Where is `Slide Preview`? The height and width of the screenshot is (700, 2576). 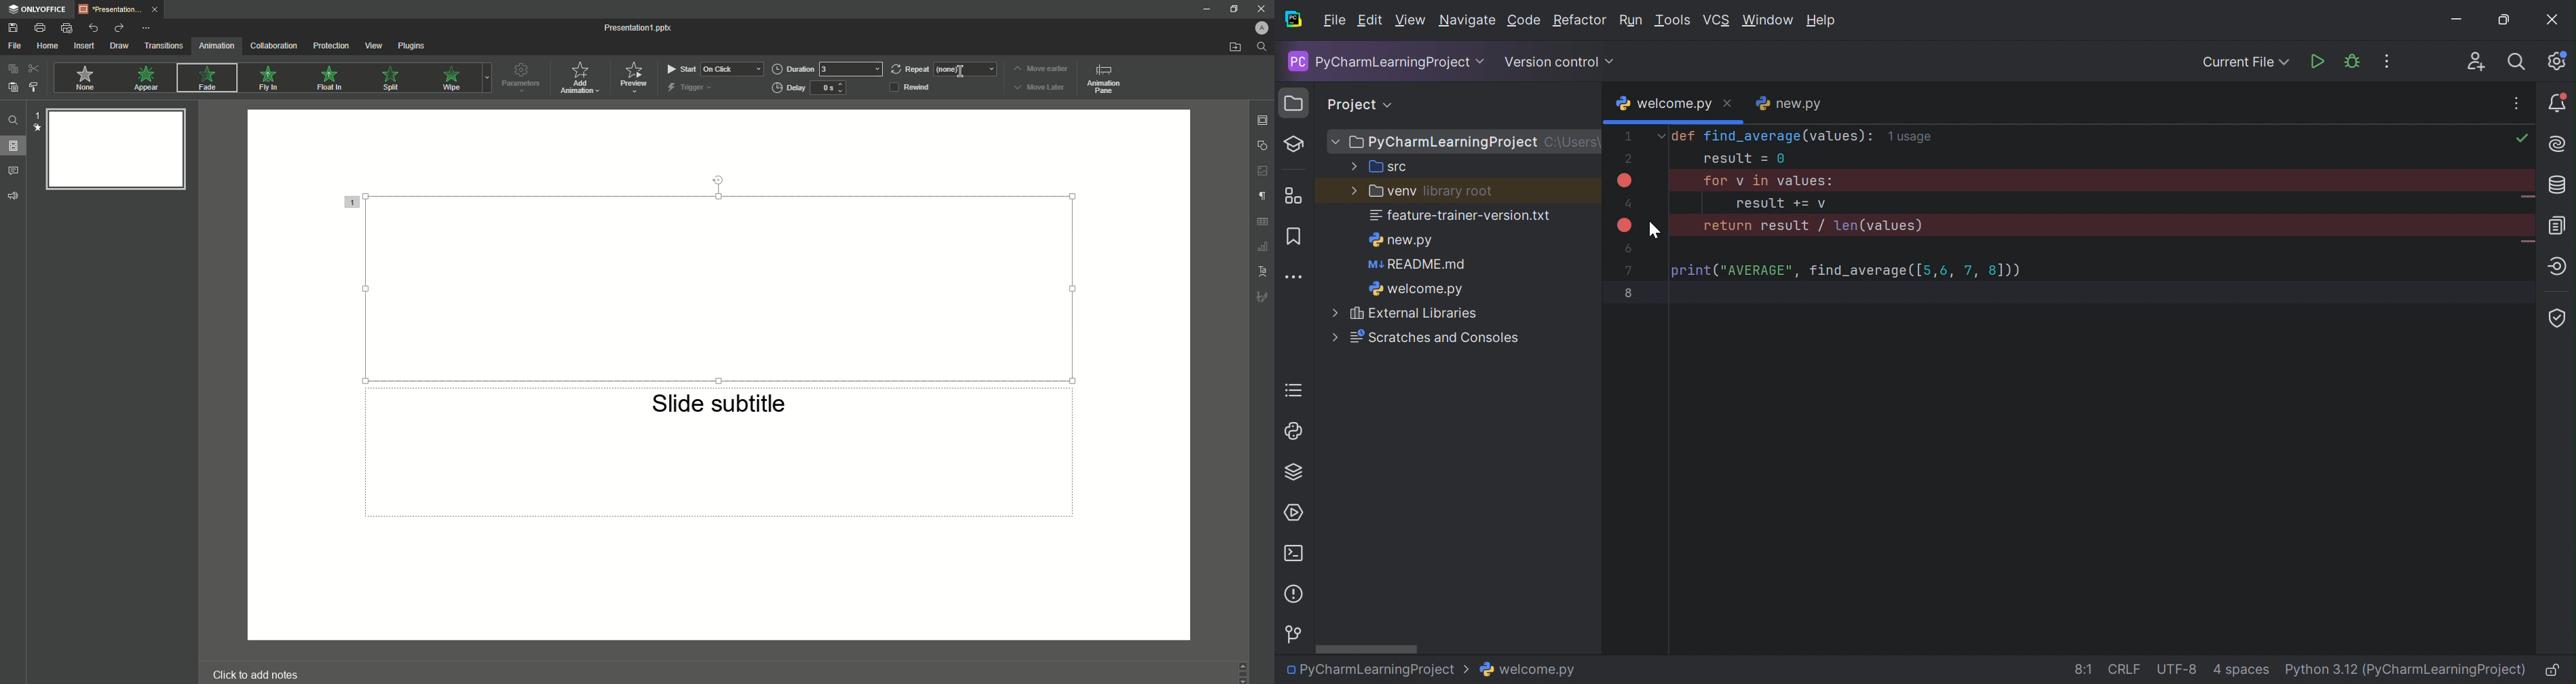
Slide Preview is located at coordinates (113, 149).